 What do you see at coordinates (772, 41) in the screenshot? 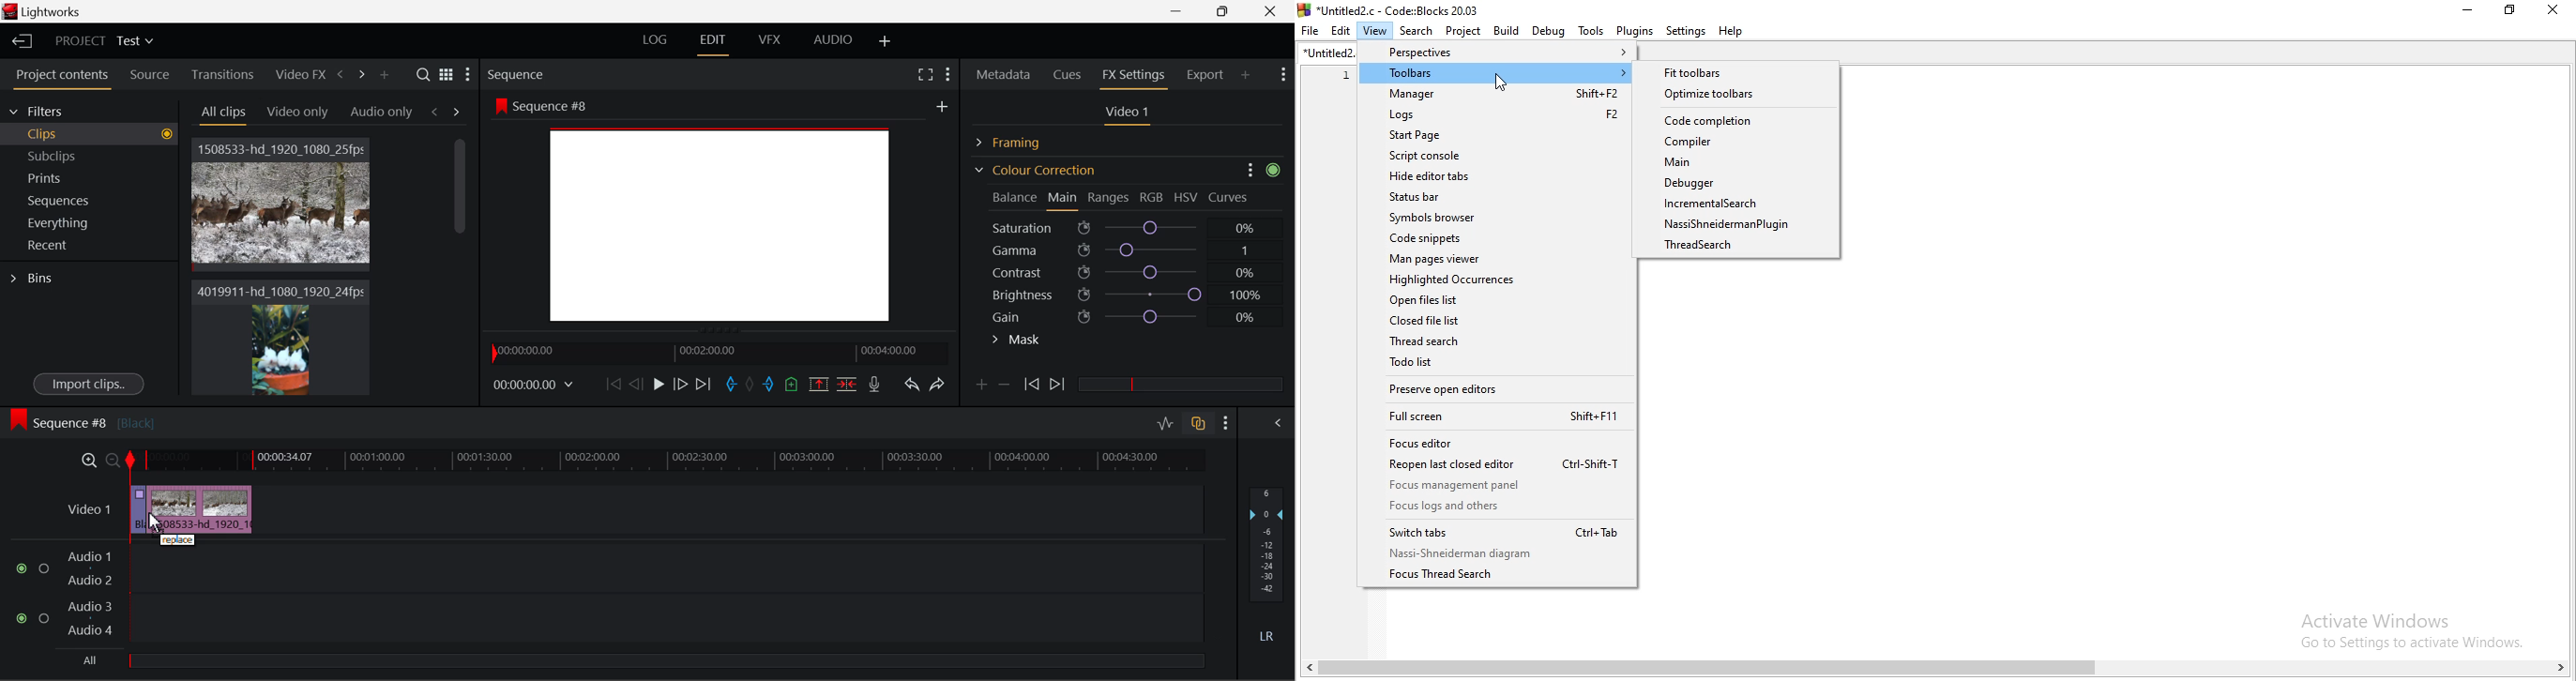
I see `VFX Layout` at bounding box center [772, 41].